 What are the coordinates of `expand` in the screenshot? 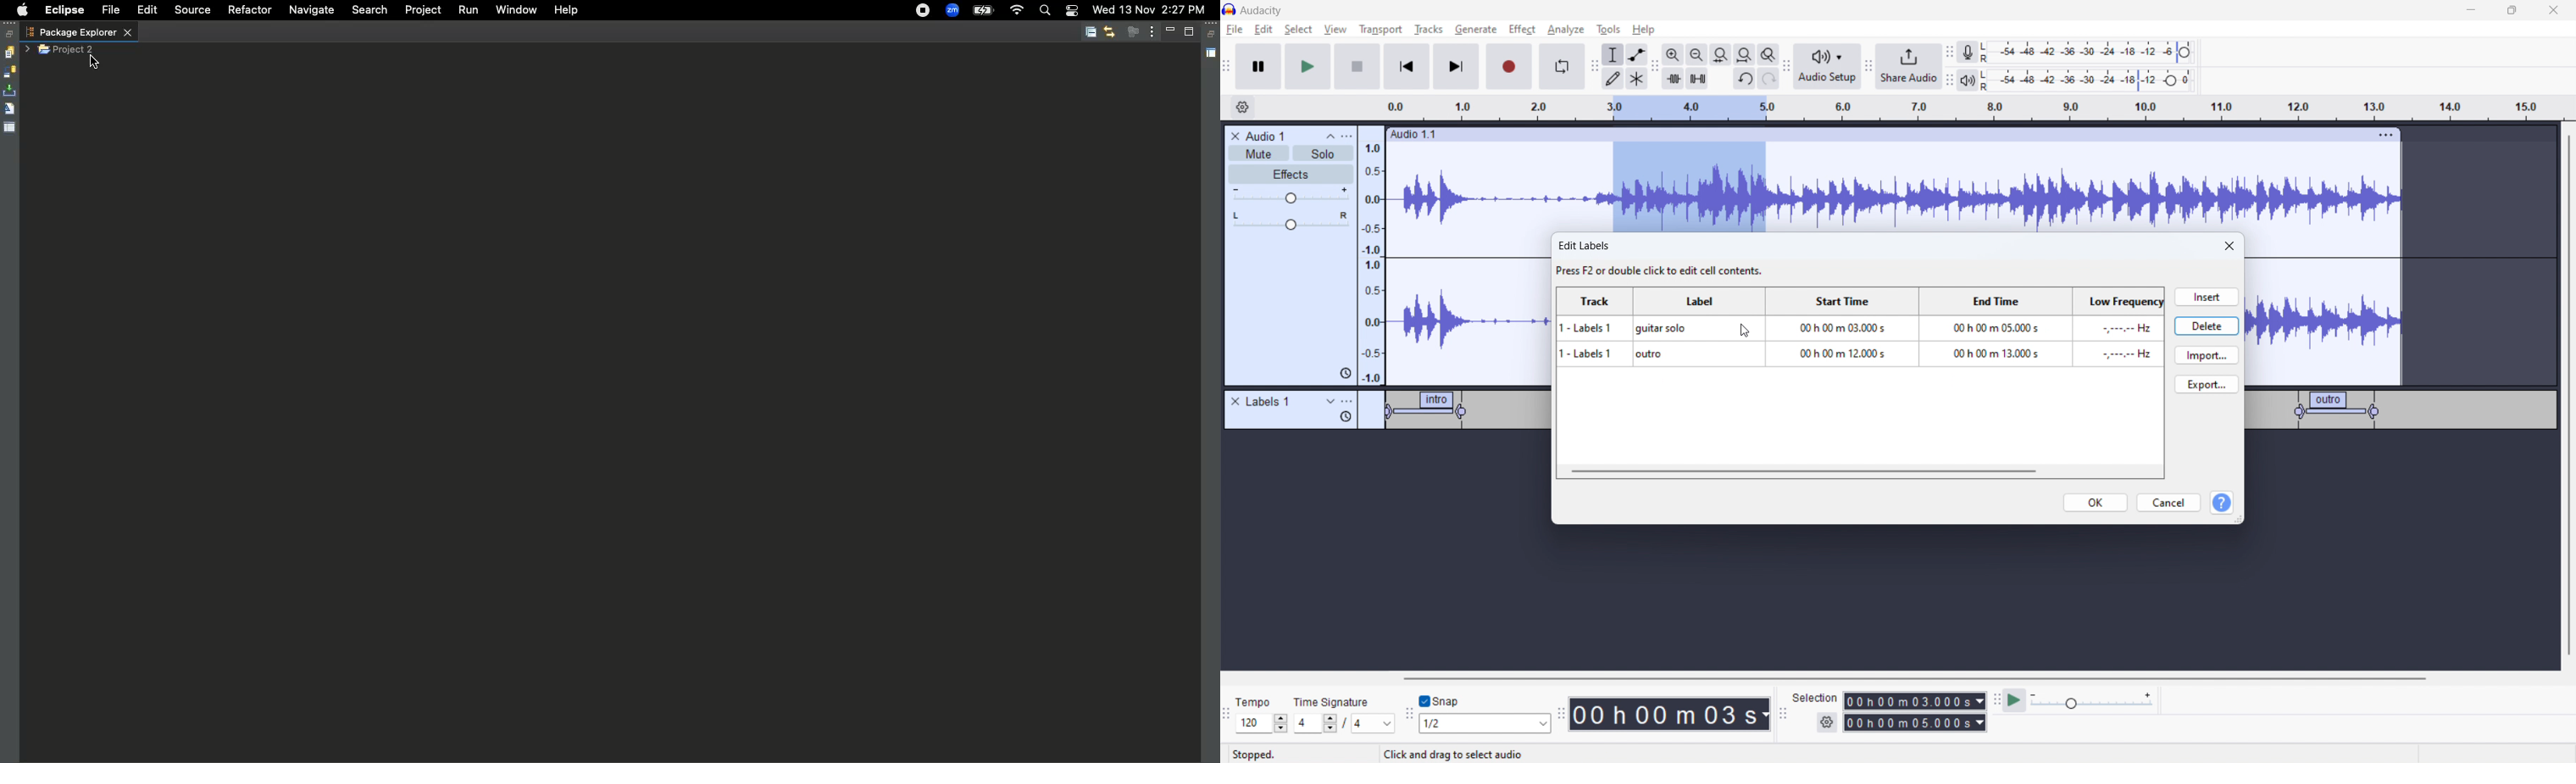 It's located at (1330, 401).